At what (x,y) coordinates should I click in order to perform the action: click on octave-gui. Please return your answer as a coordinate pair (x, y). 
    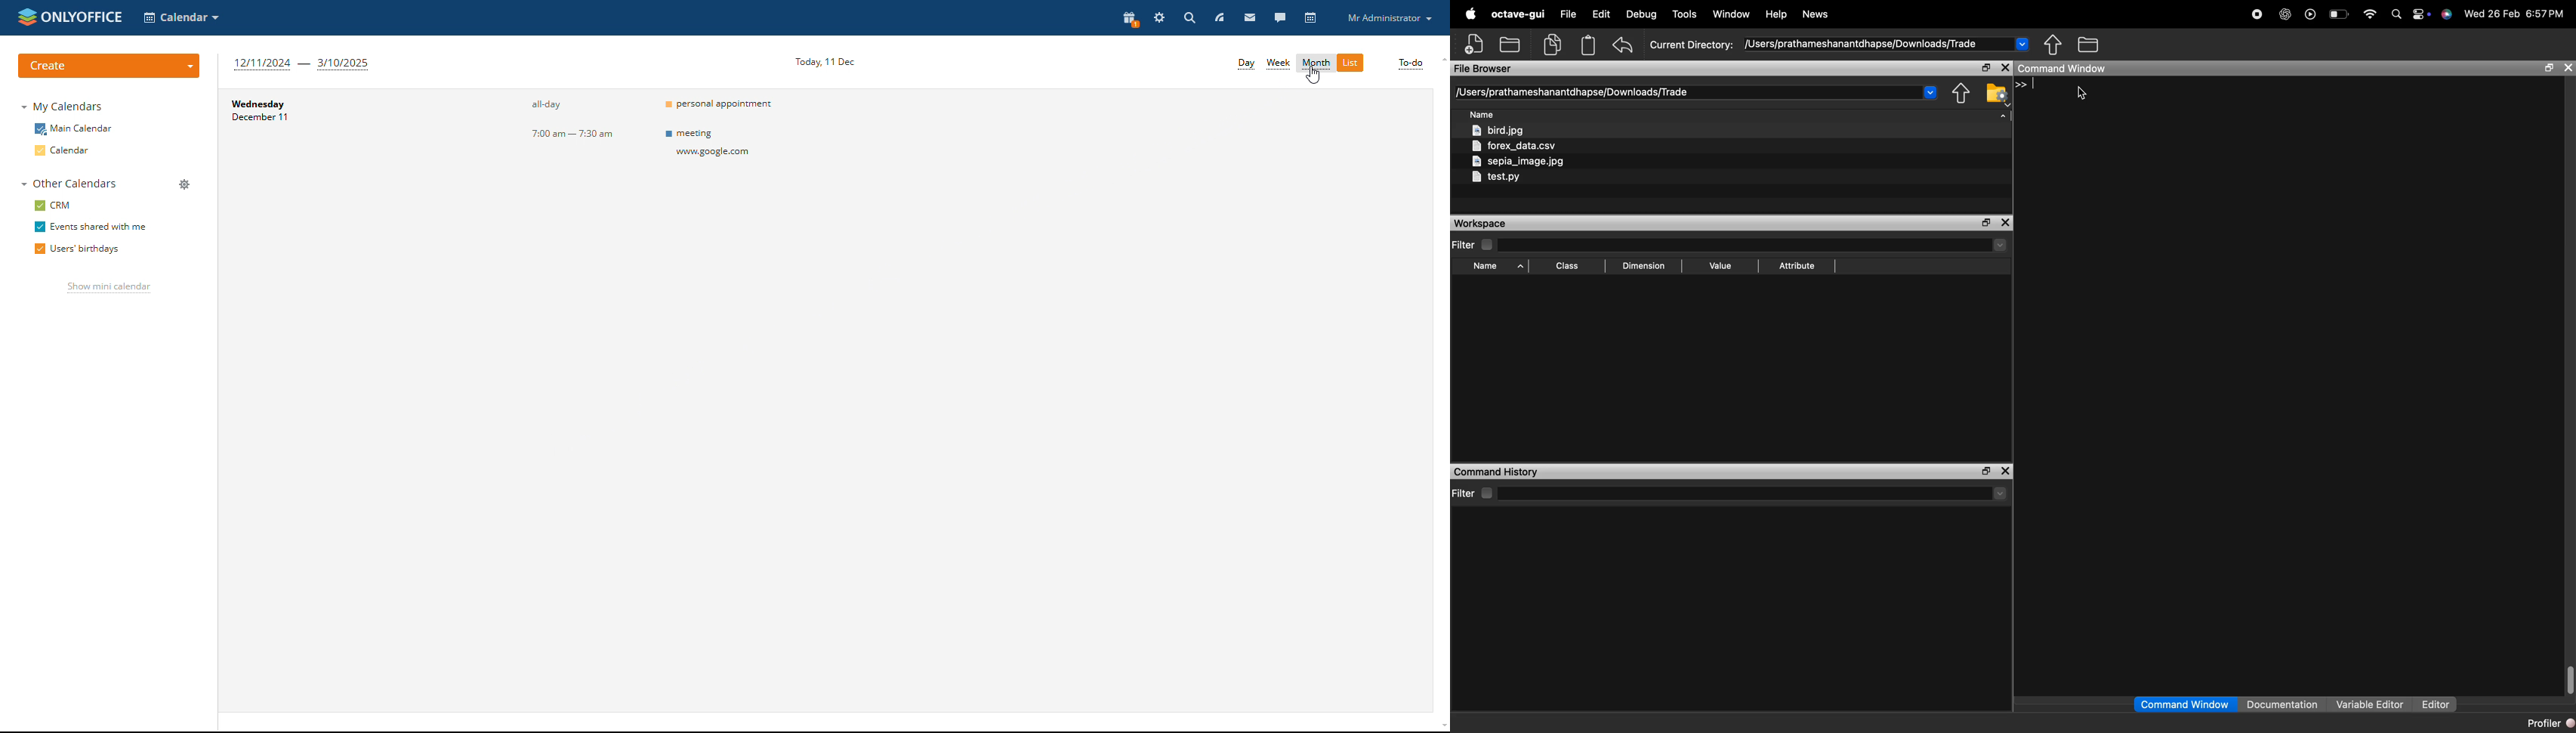
    Looking at the image, I should click on (1518, 14).